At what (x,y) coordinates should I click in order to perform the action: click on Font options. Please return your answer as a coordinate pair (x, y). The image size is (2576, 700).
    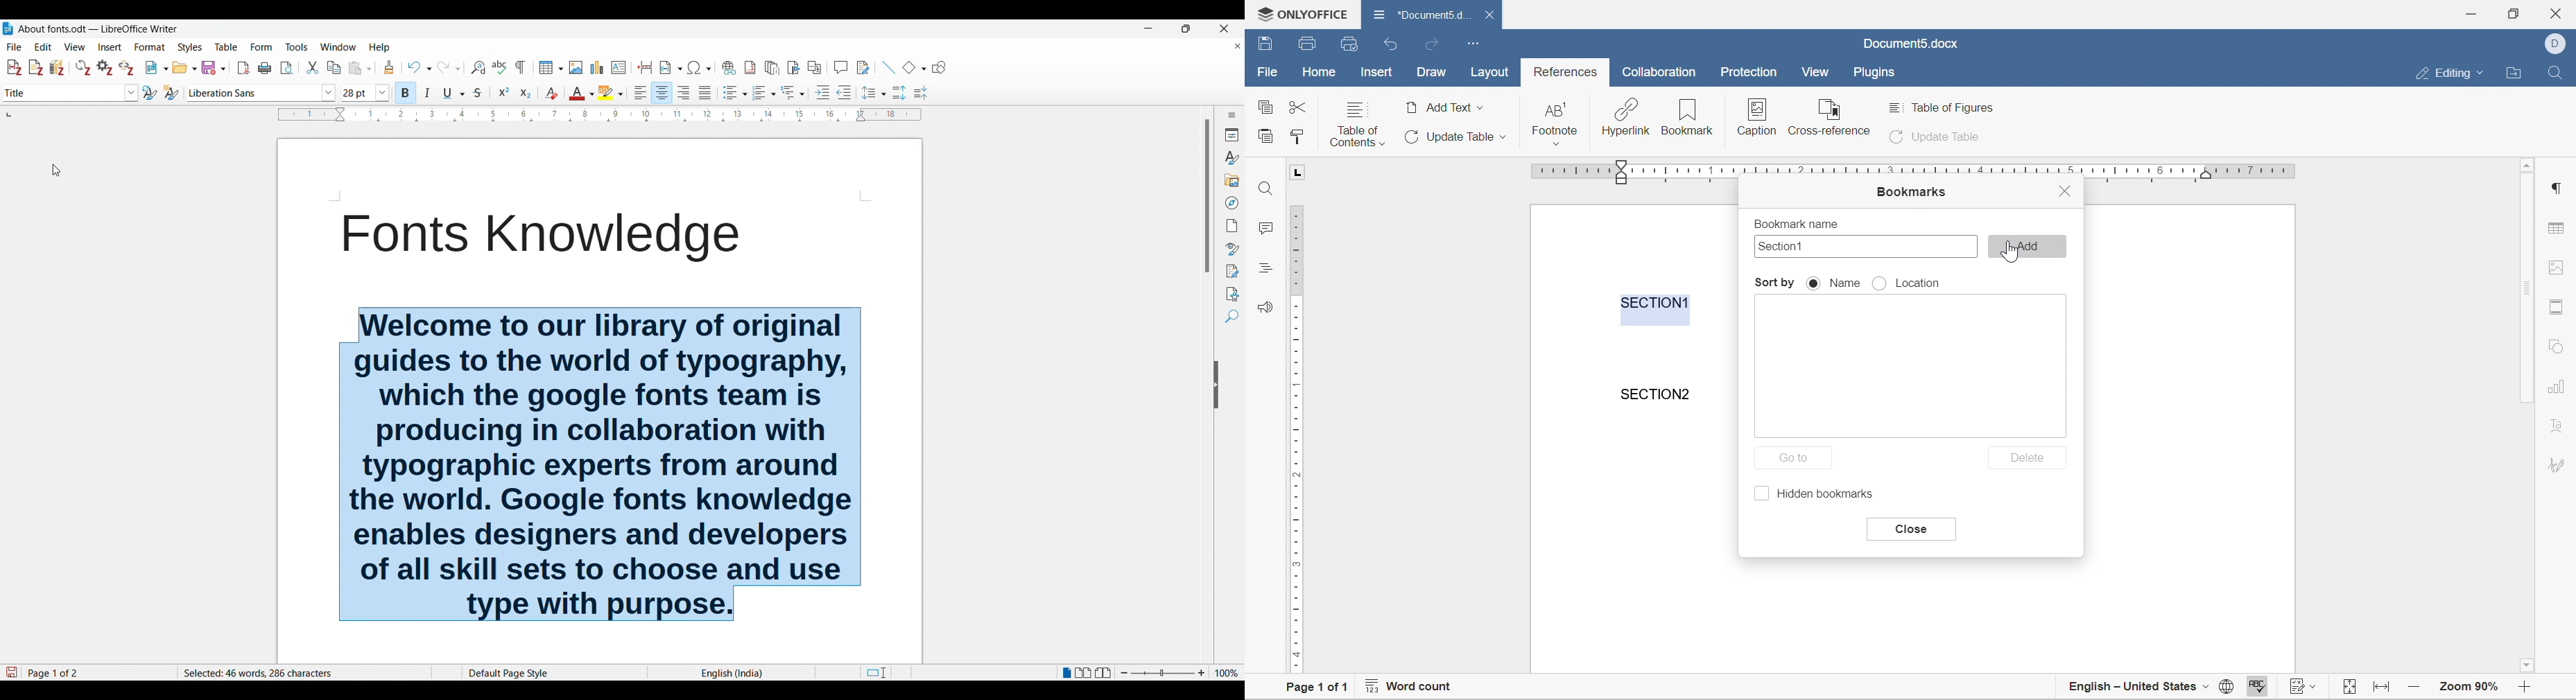
    Looking at the image, I should click on (262, 92).